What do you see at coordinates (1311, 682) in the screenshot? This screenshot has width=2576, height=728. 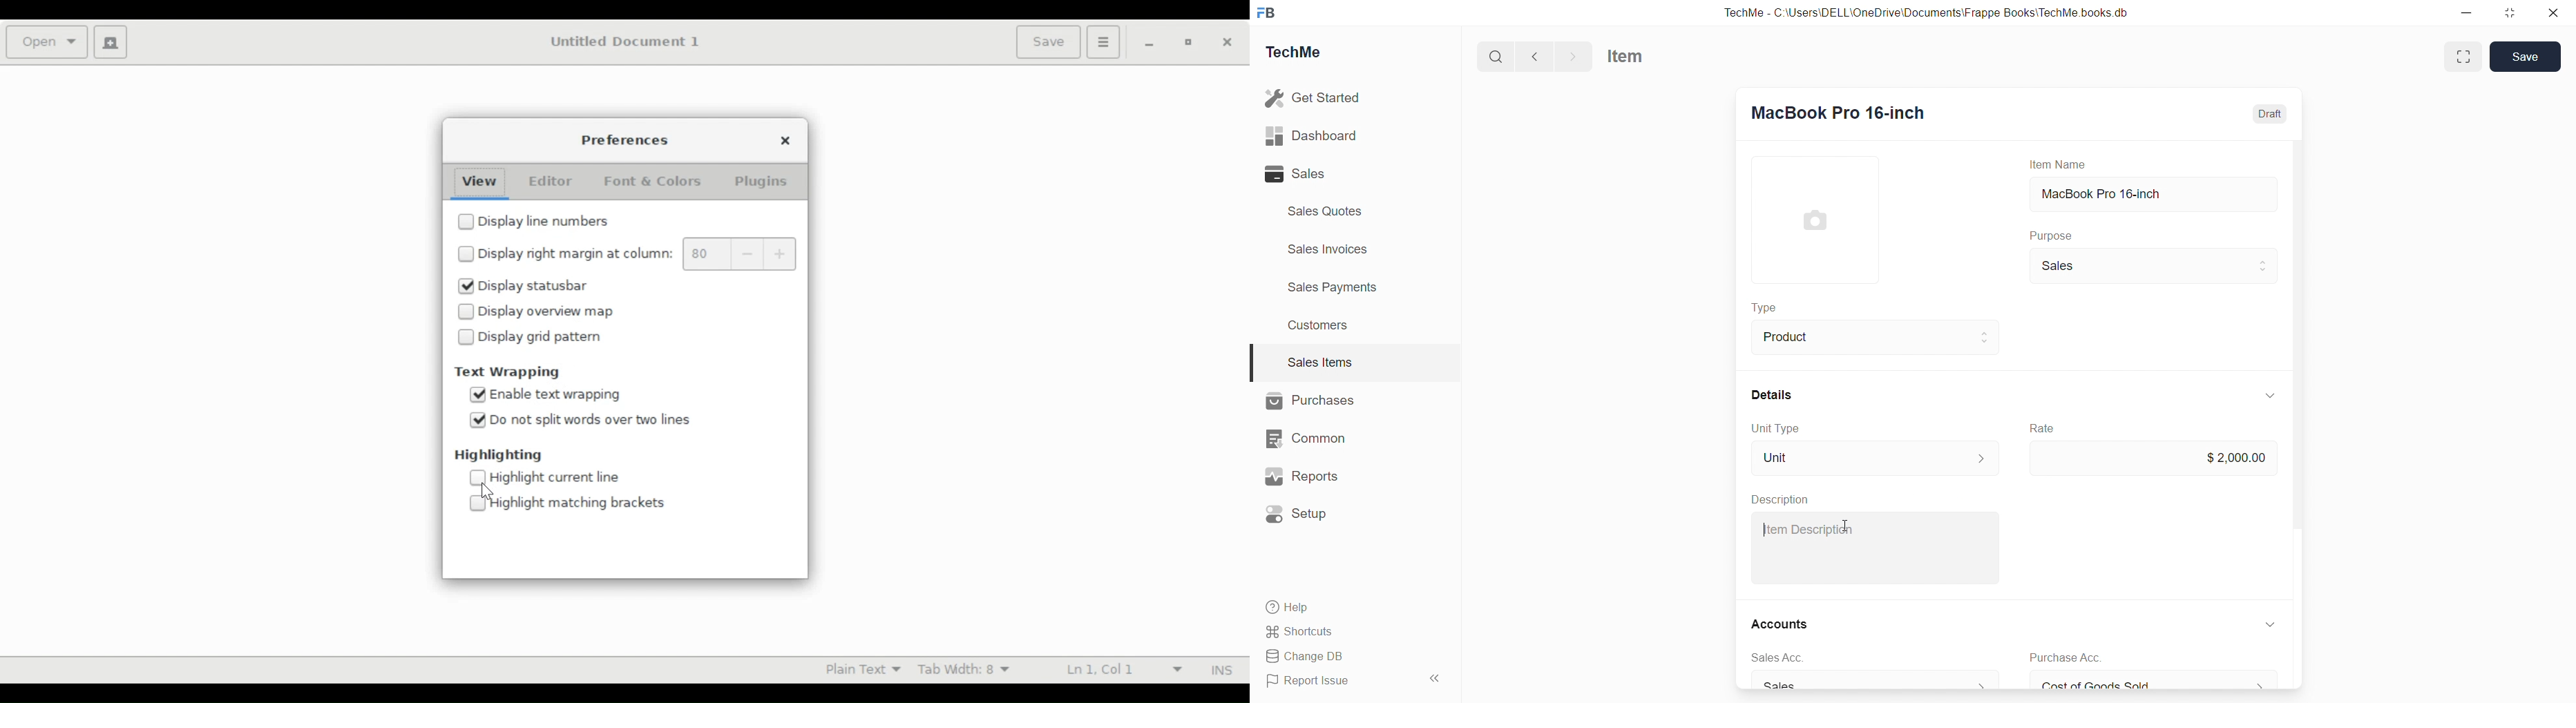 I see `Report Issue` at bounding box center [1311, 682].